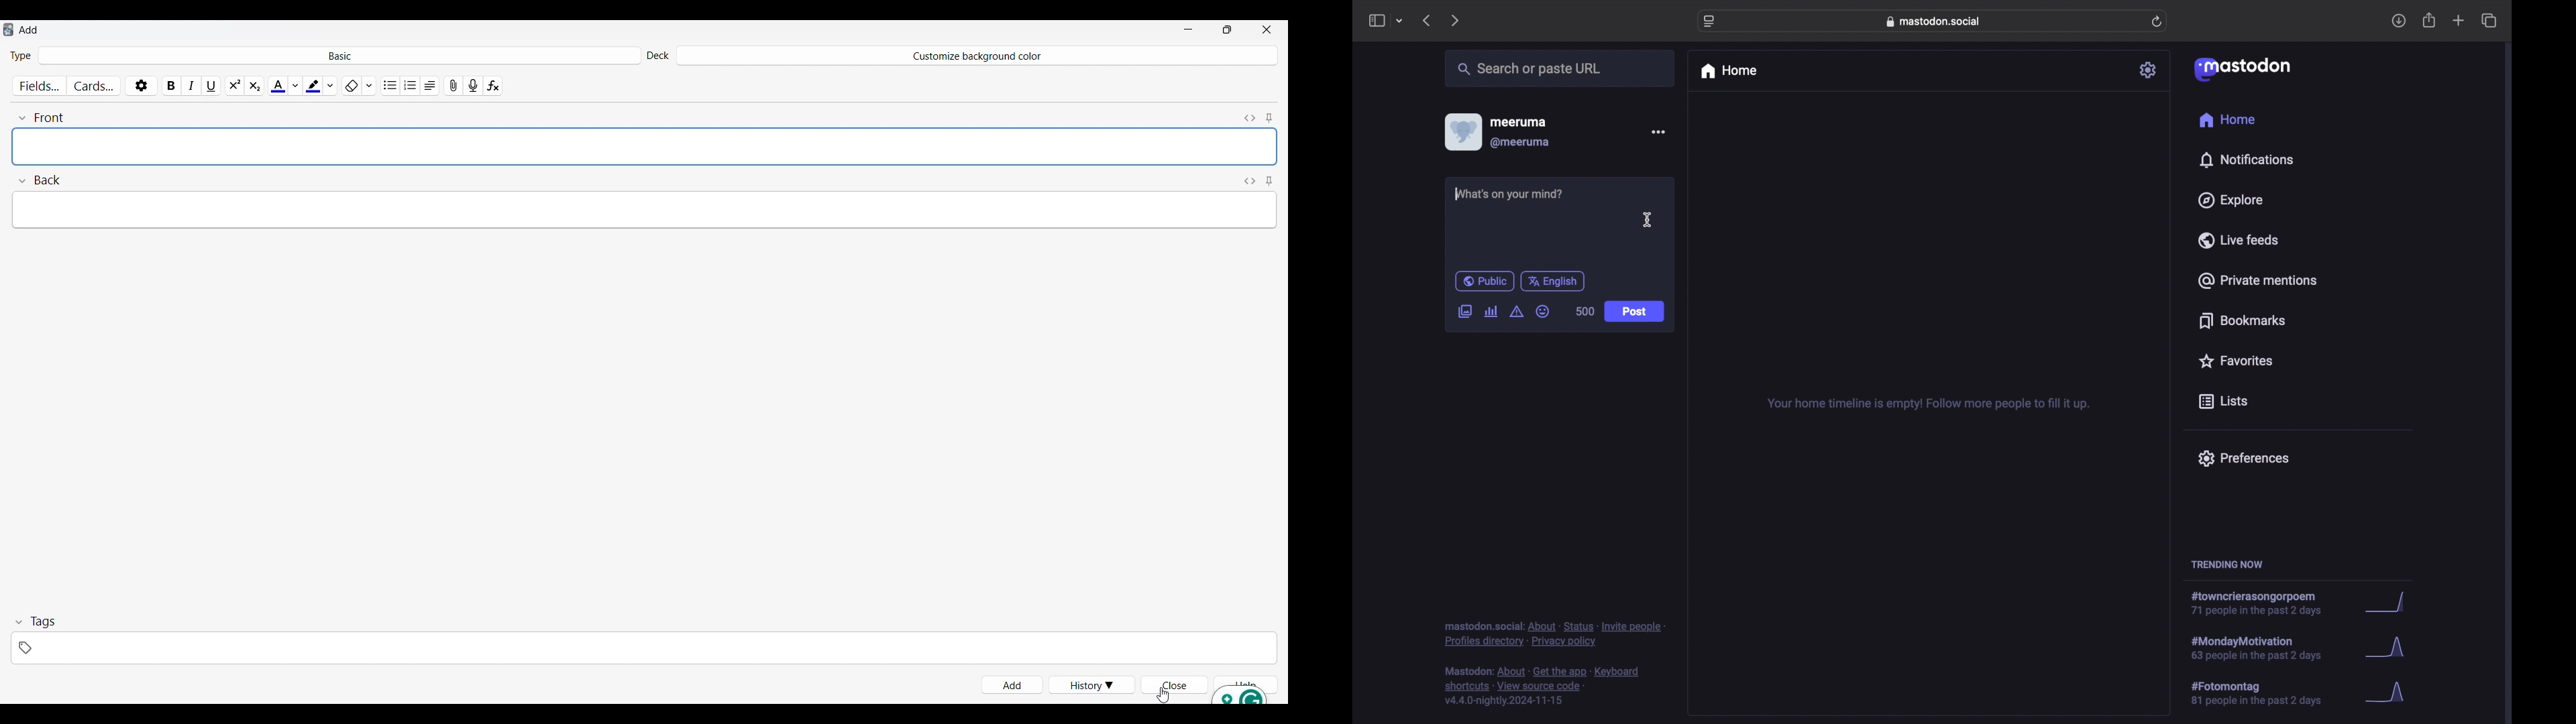 This screenshot has width=2576, height=728. What do you see at coordinates (254, 84) in the screenshot?
I see `Sub script` at bounding box center [254, 84].